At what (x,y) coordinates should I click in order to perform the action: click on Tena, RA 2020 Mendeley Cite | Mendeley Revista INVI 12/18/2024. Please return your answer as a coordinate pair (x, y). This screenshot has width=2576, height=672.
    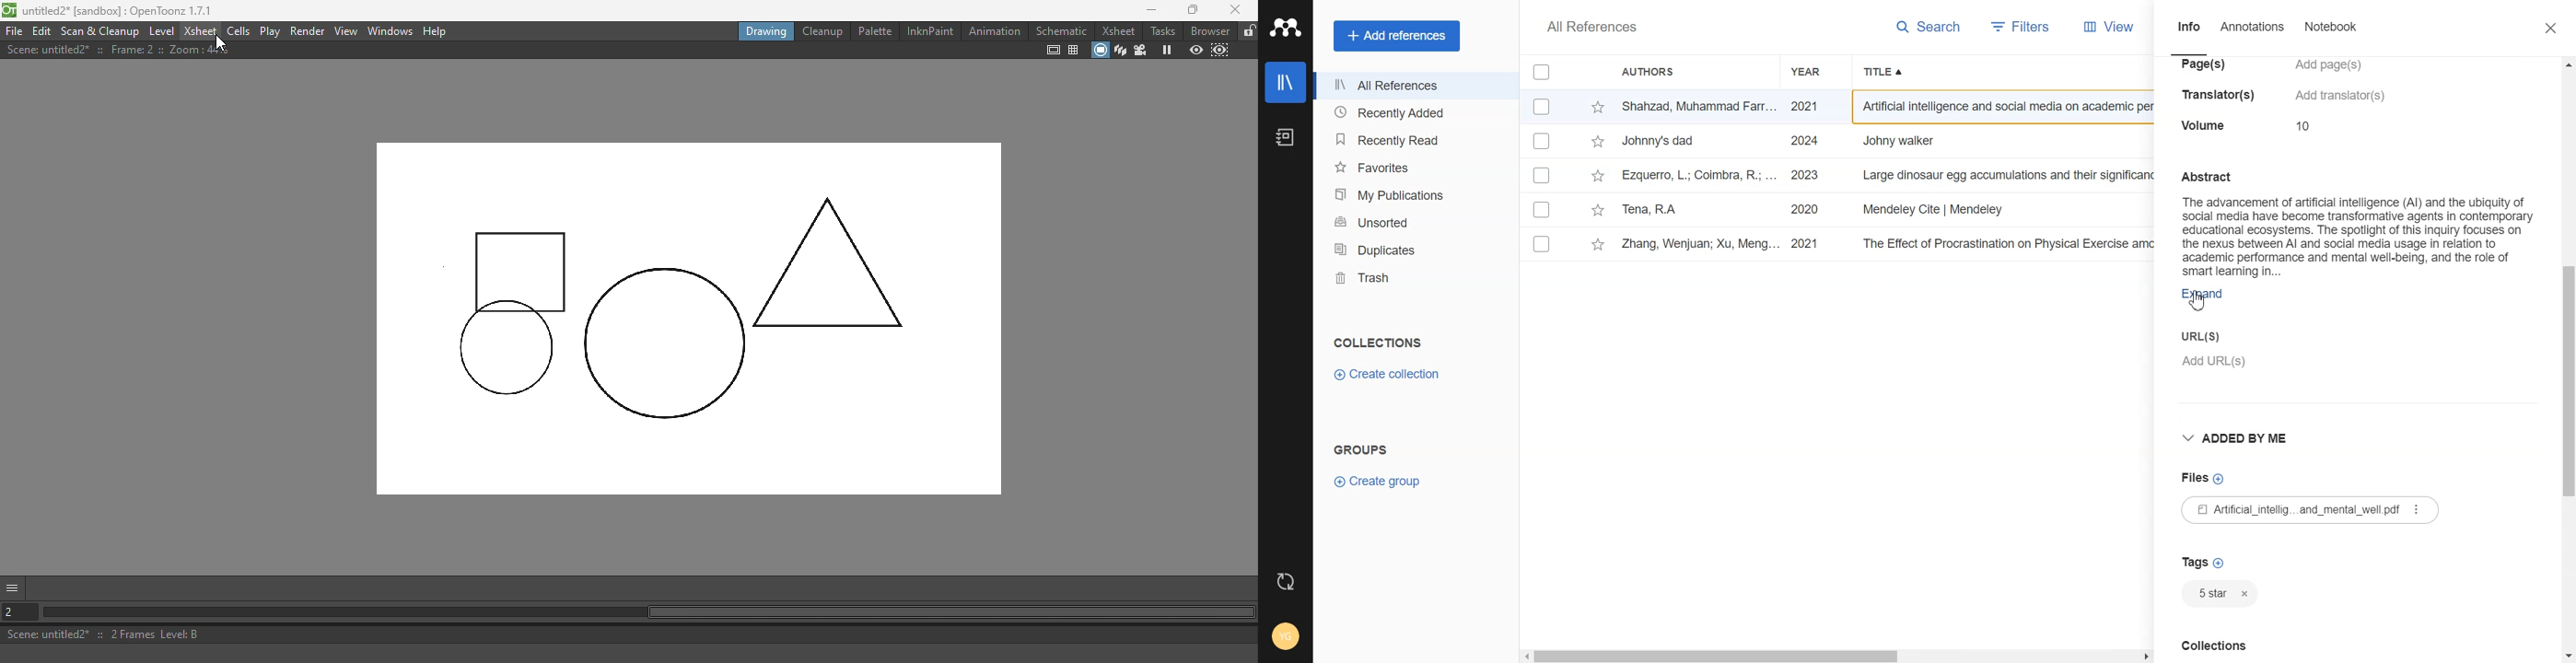
    Looking at the image, I should click on (1824, 210).